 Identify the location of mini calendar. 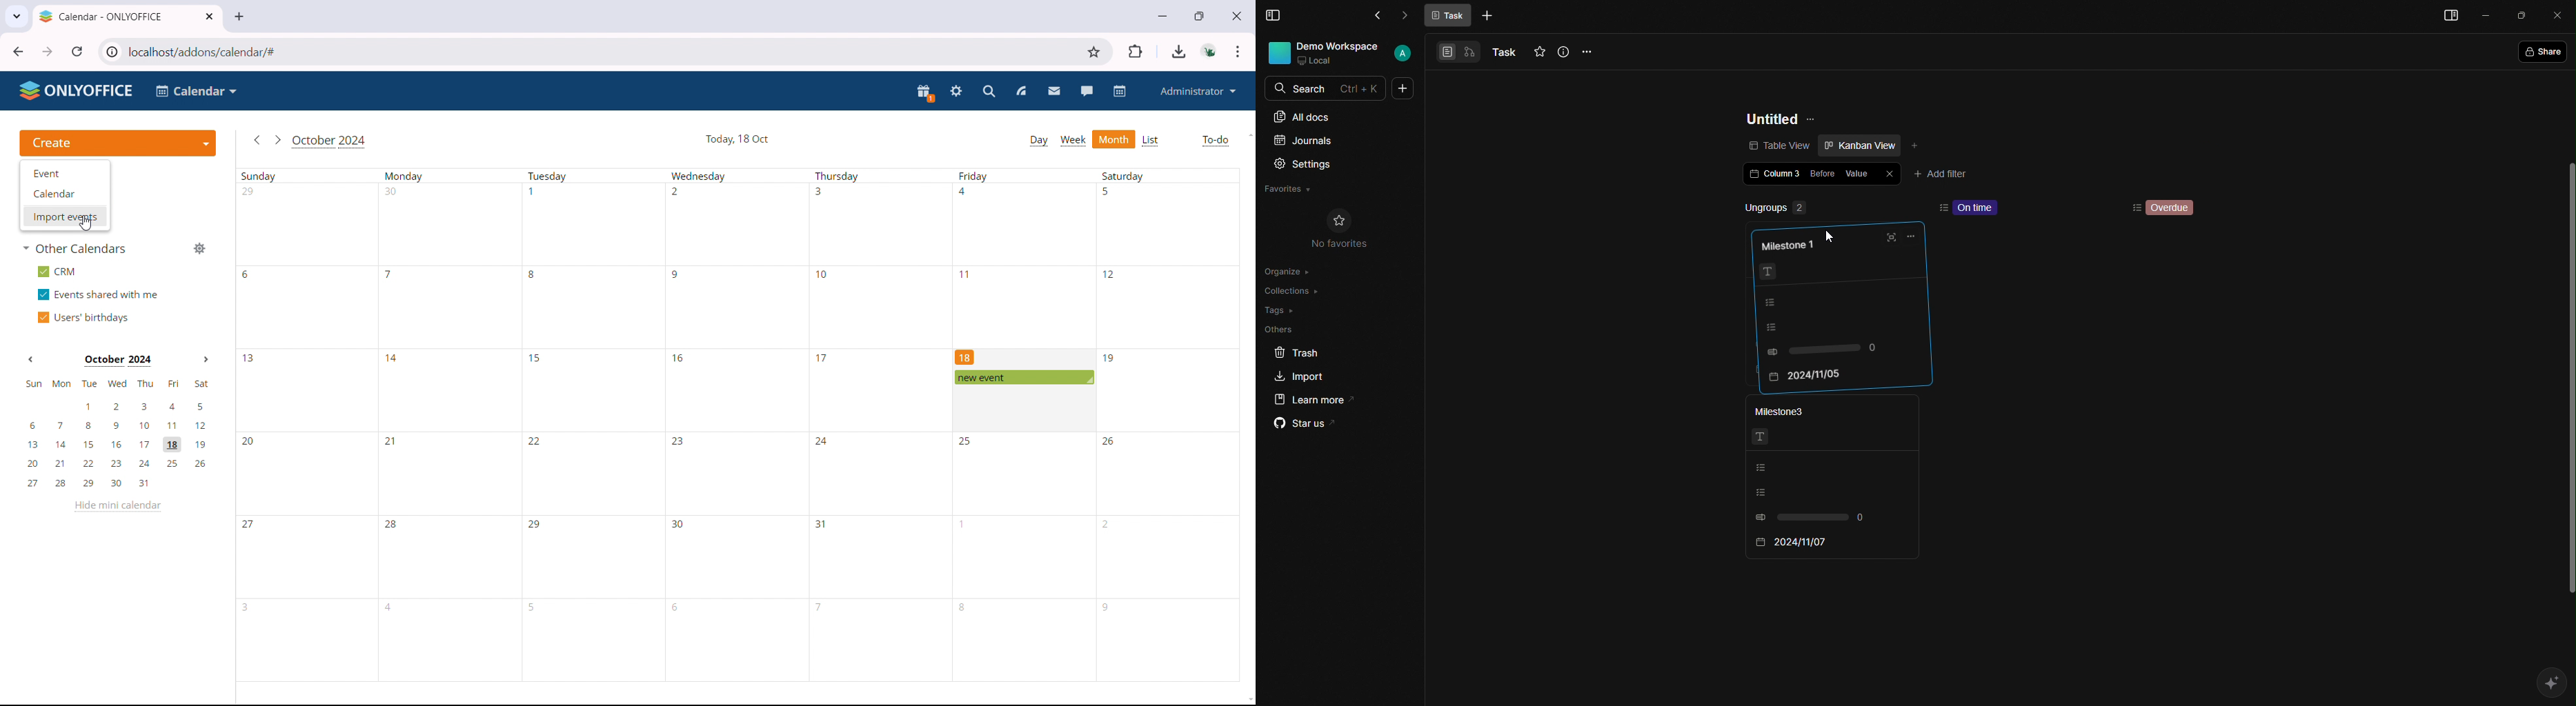
(117, 433).